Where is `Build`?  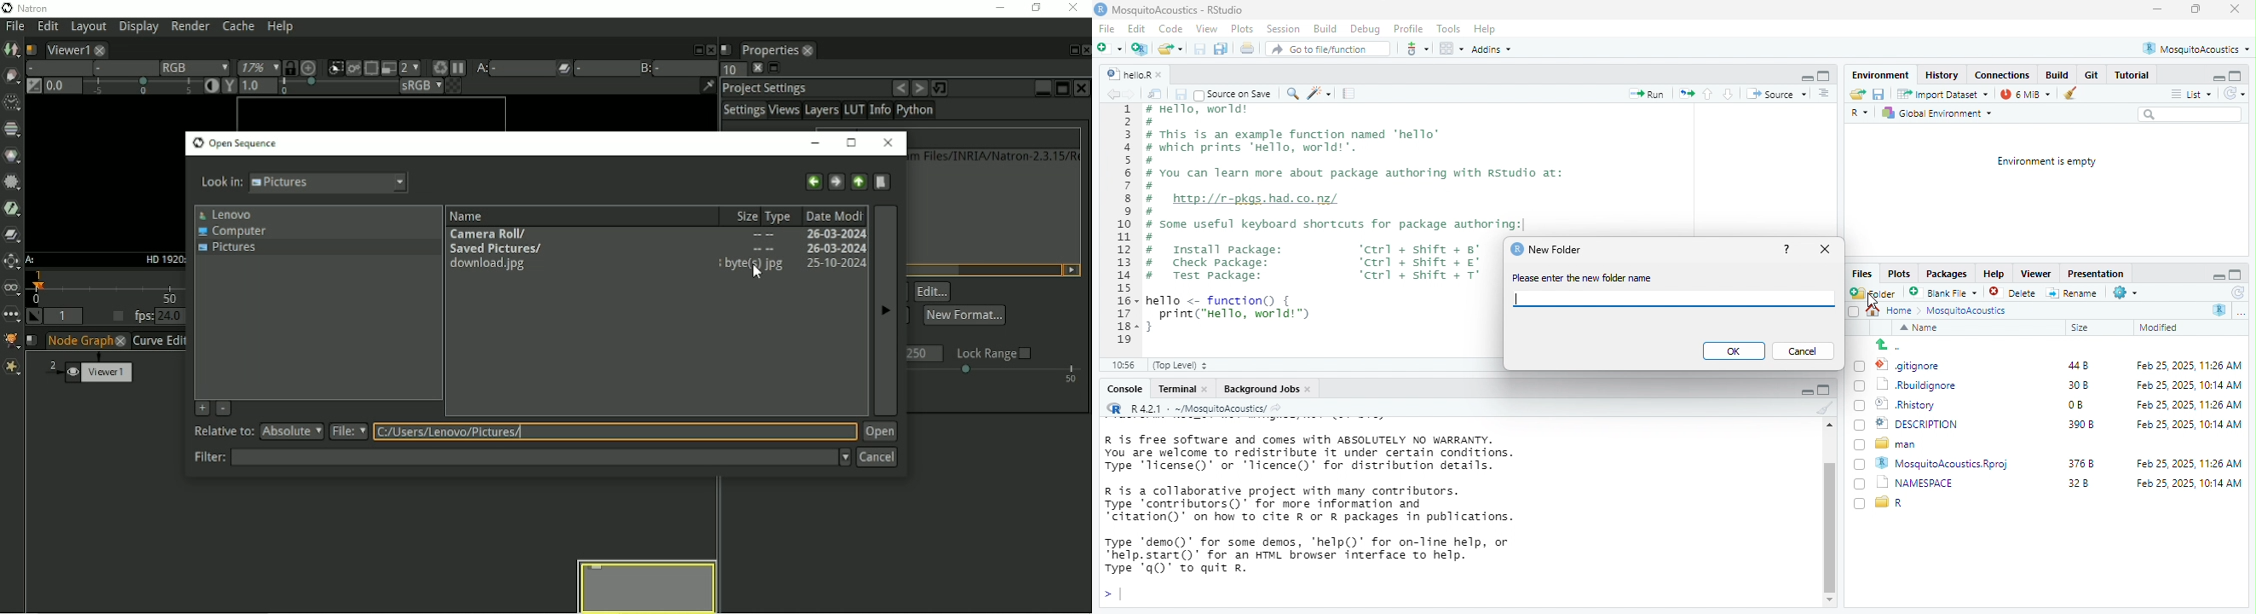
Build is located at coordinates (1325, 28).